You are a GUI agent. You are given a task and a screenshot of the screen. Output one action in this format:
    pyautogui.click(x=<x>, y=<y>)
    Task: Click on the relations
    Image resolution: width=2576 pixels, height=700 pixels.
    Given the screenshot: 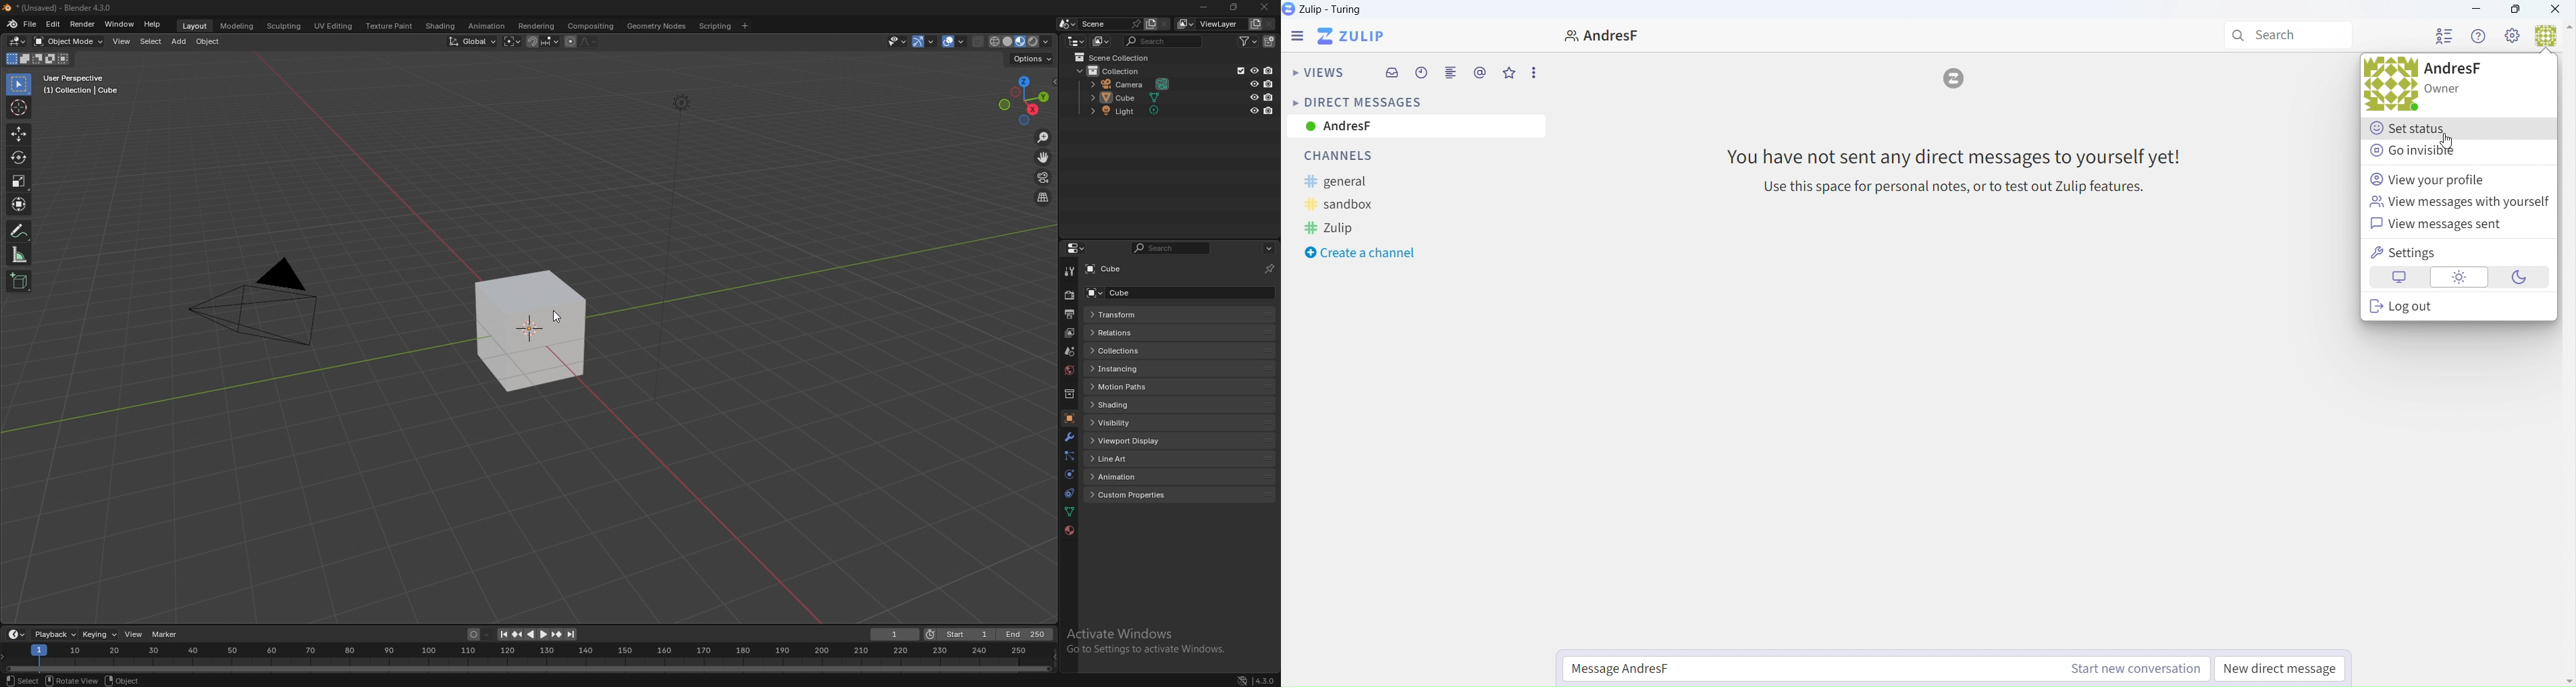 What is the action you would take?
    pyautogui.click(x=1133, y=333)
    